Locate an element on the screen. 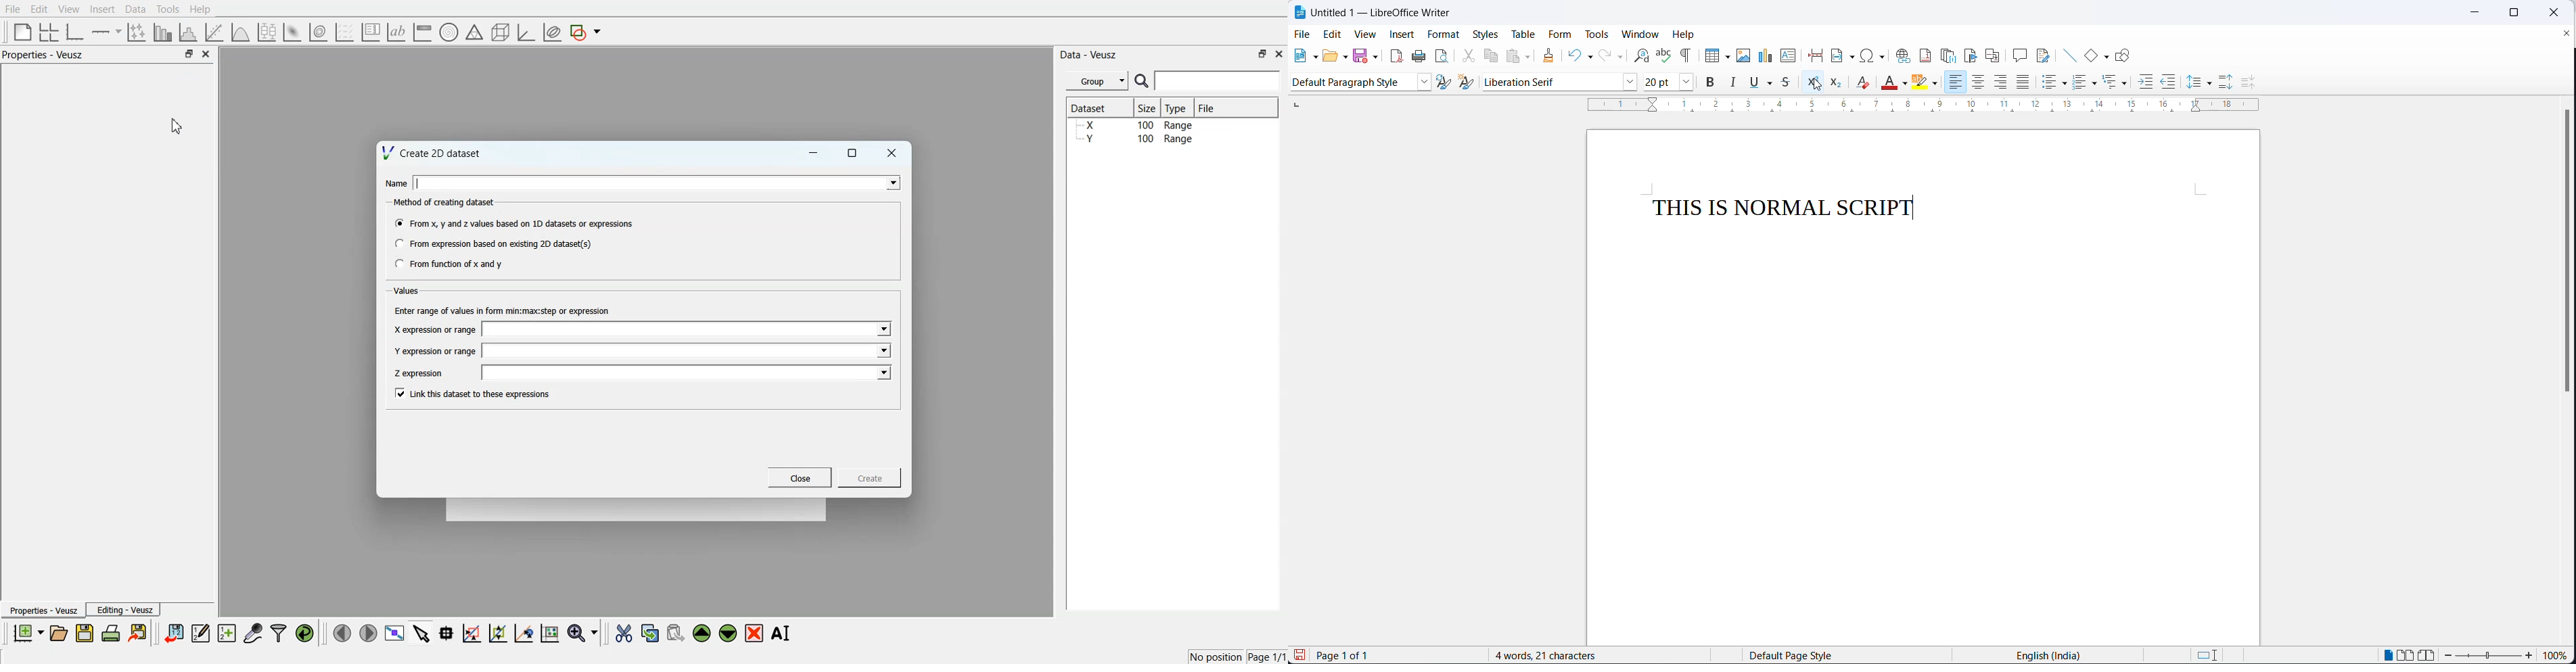 The image size is (2576, 672). decrease paragraph space is located at coordinates (2246, 82).